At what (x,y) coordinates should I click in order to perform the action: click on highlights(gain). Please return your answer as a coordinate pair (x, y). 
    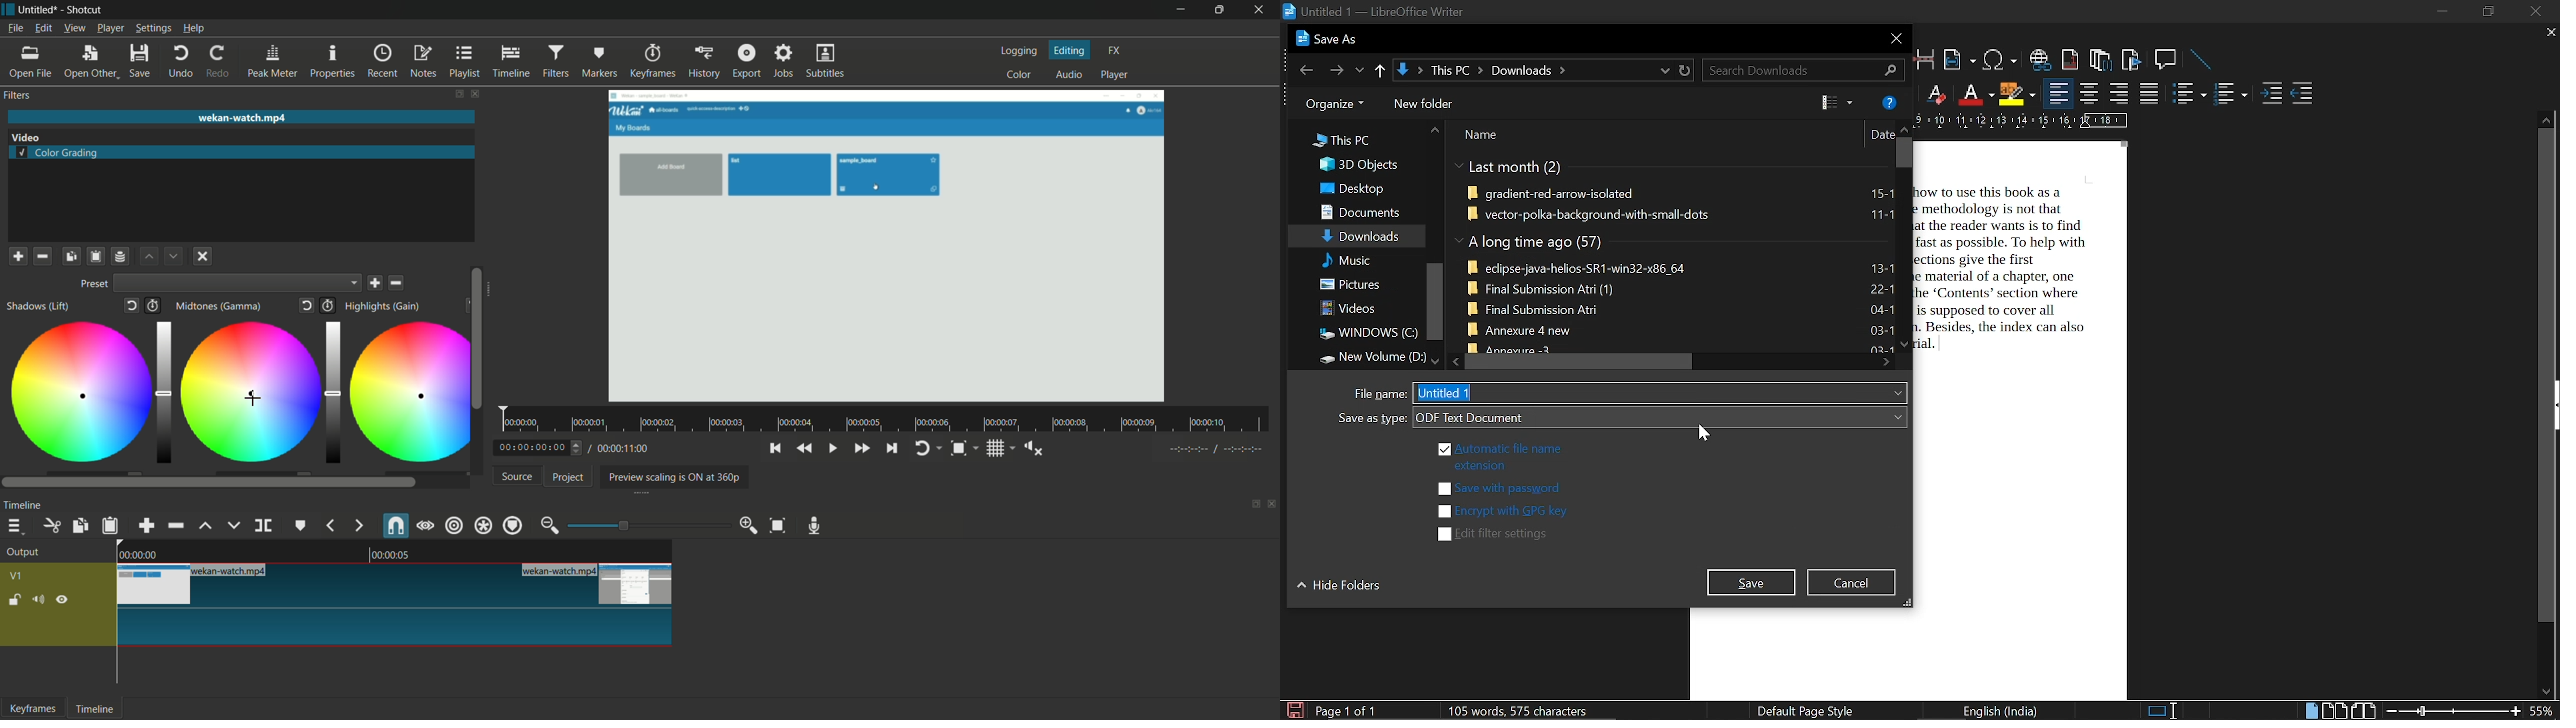
    Looking at the image, I should click on (384, 307).